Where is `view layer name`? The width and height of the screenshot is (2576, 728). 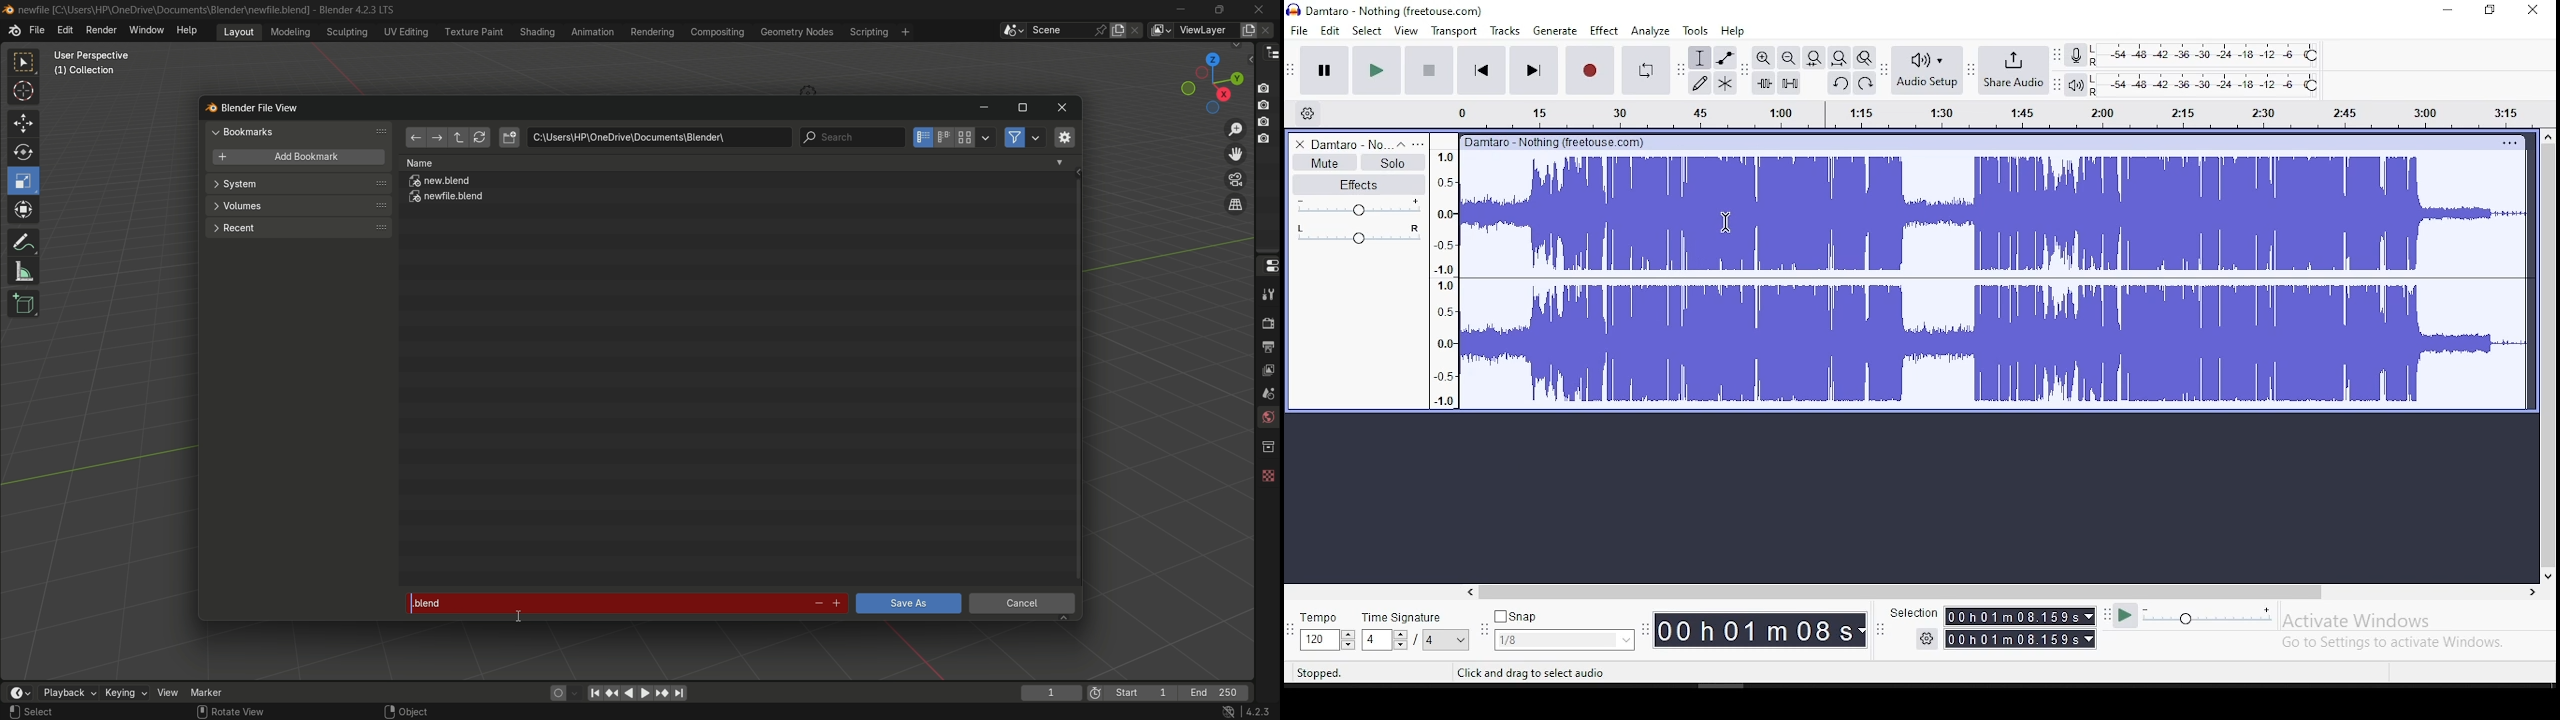
view layer name is located at coordinates (1205, 31).